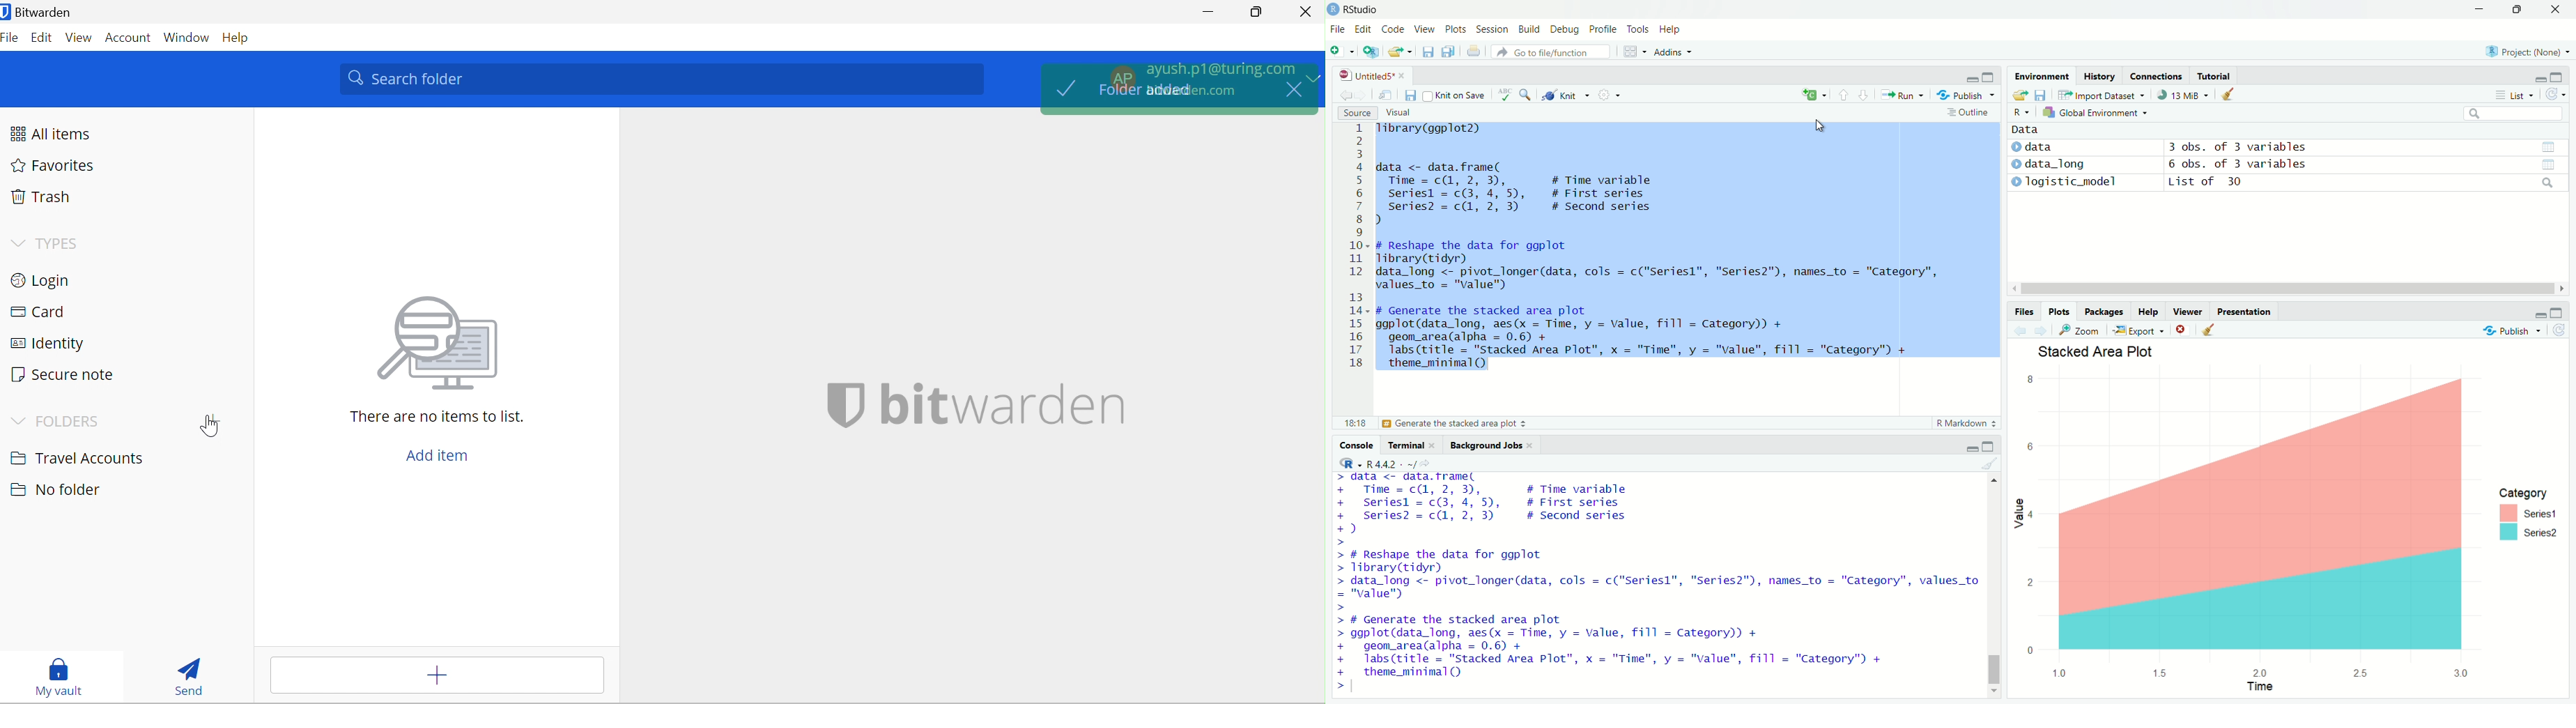 The width and height of the screenshot is (2576, 728). What do you see at coordinates (1528, 95) in the screenshot?
I see `zoom` at bounding box center [1528, 95].